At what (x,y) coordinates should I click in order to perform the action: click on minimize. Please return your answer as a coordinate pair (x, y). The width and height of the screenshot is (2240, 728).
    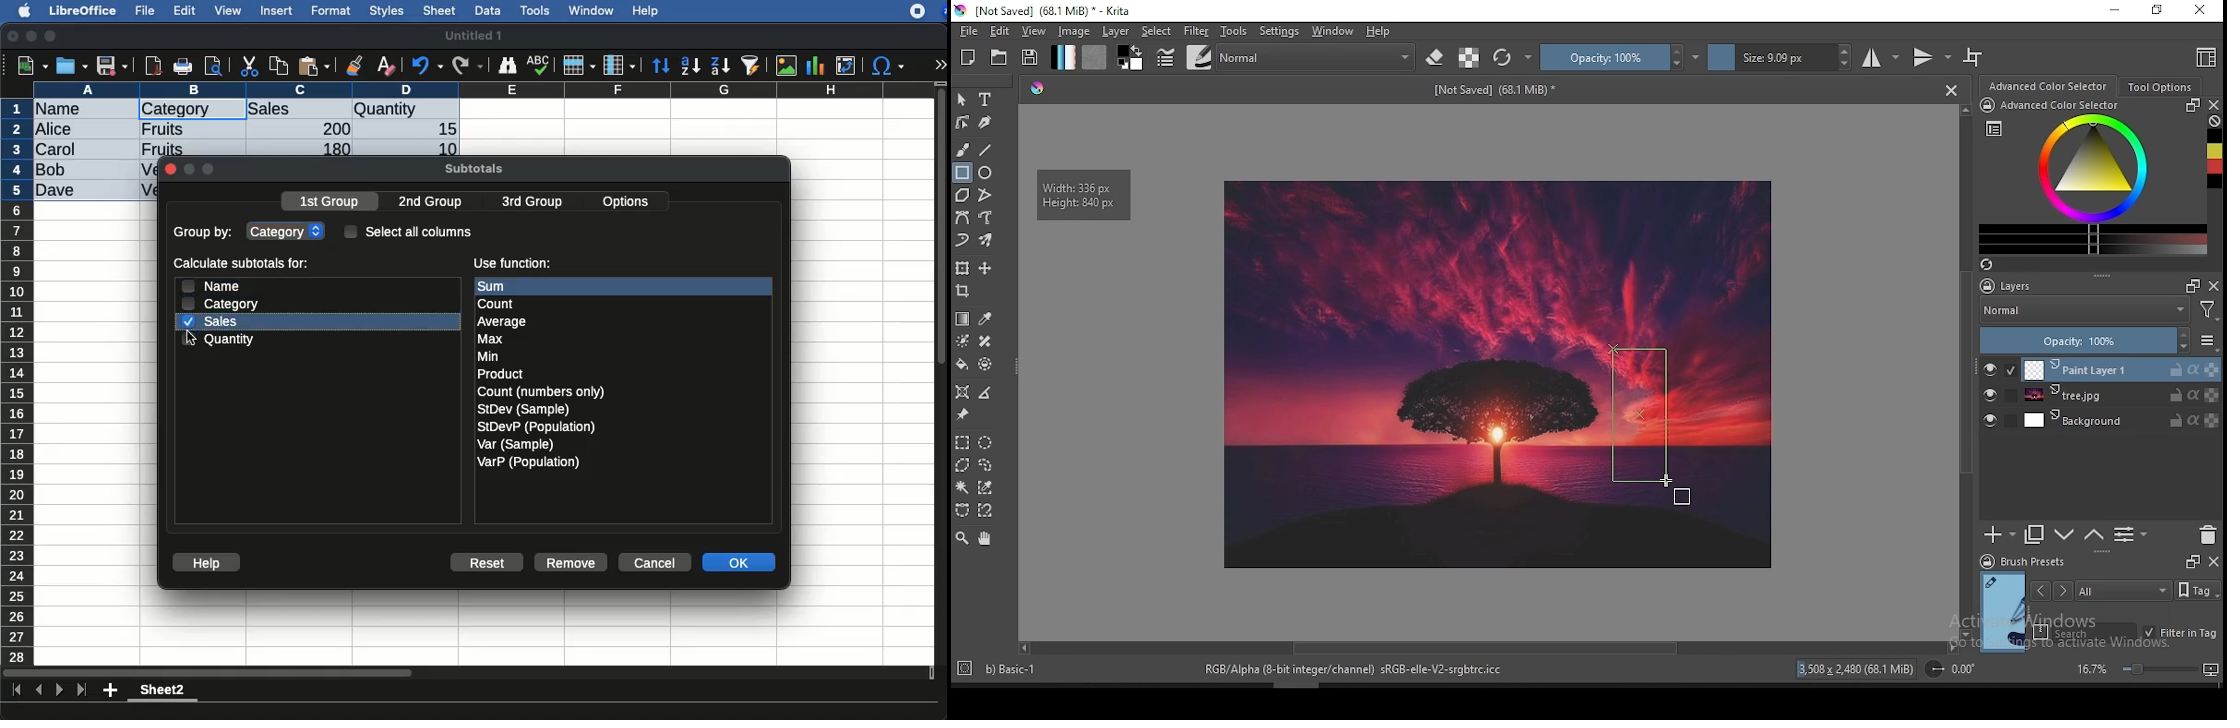
    Looking at the image, I should click on (2116, 12).